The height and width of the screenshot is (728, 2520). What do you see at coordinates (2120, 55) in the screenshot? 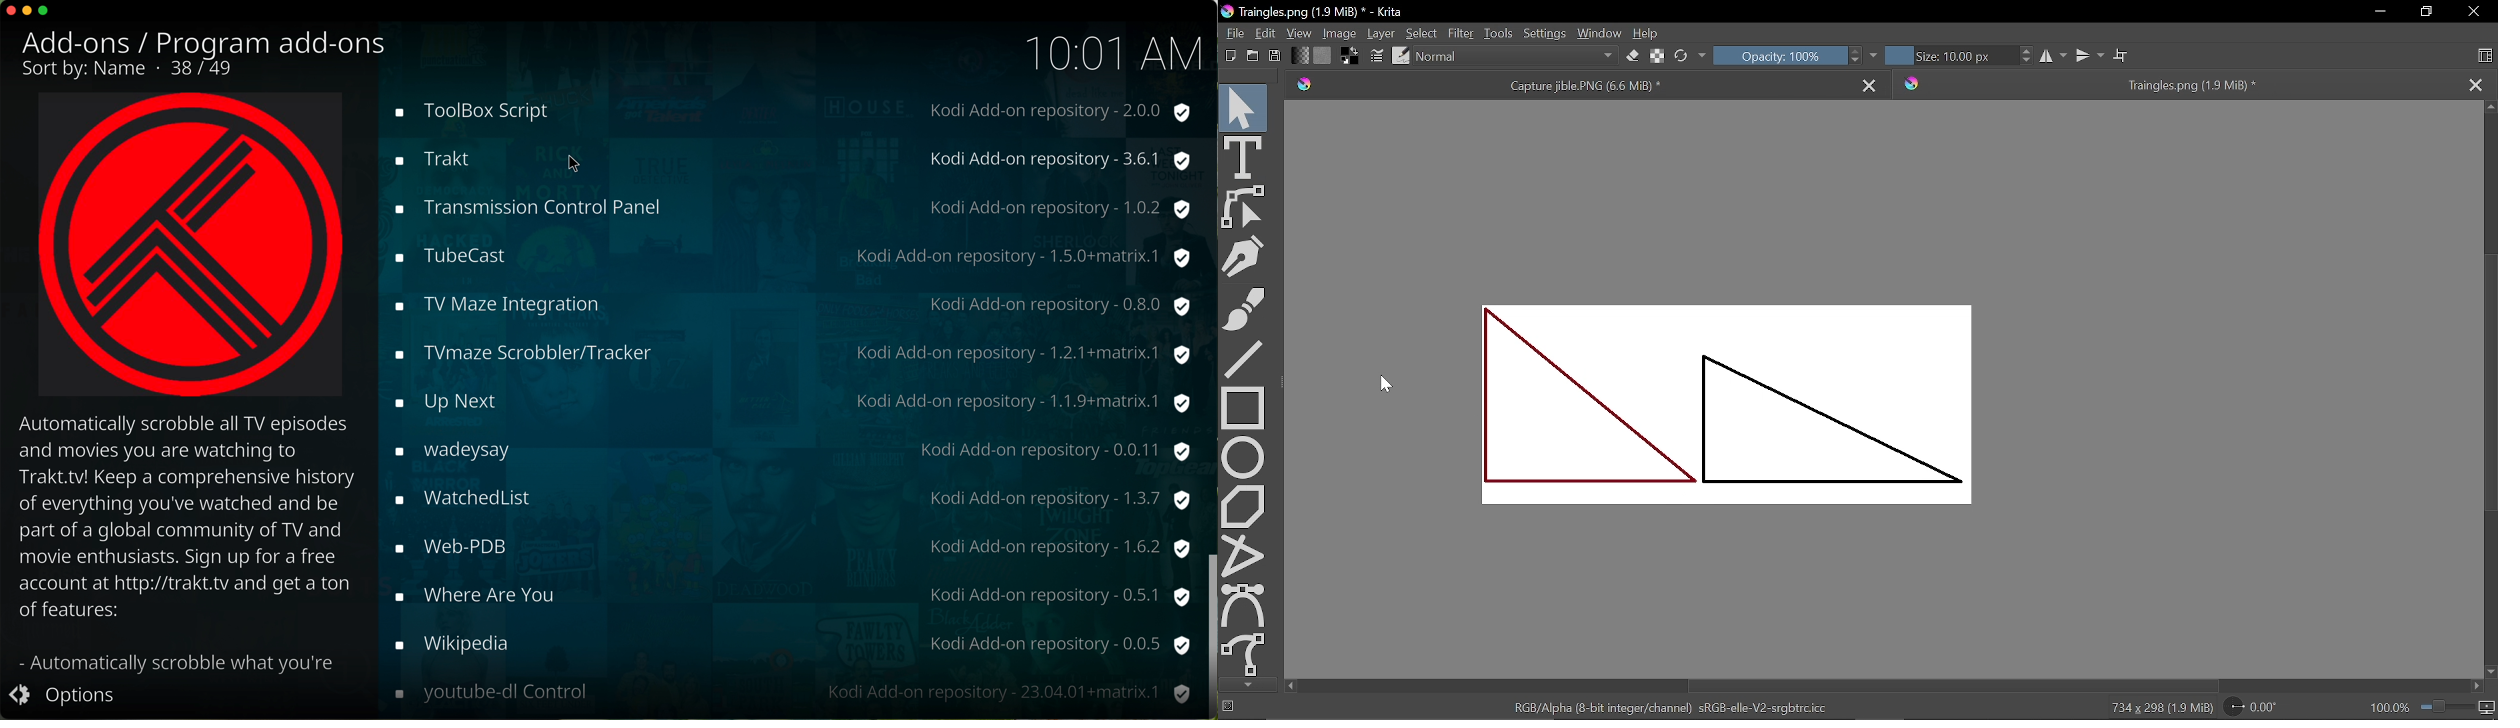
I see `Wrap around mode` at bounding box center [2120, 55].